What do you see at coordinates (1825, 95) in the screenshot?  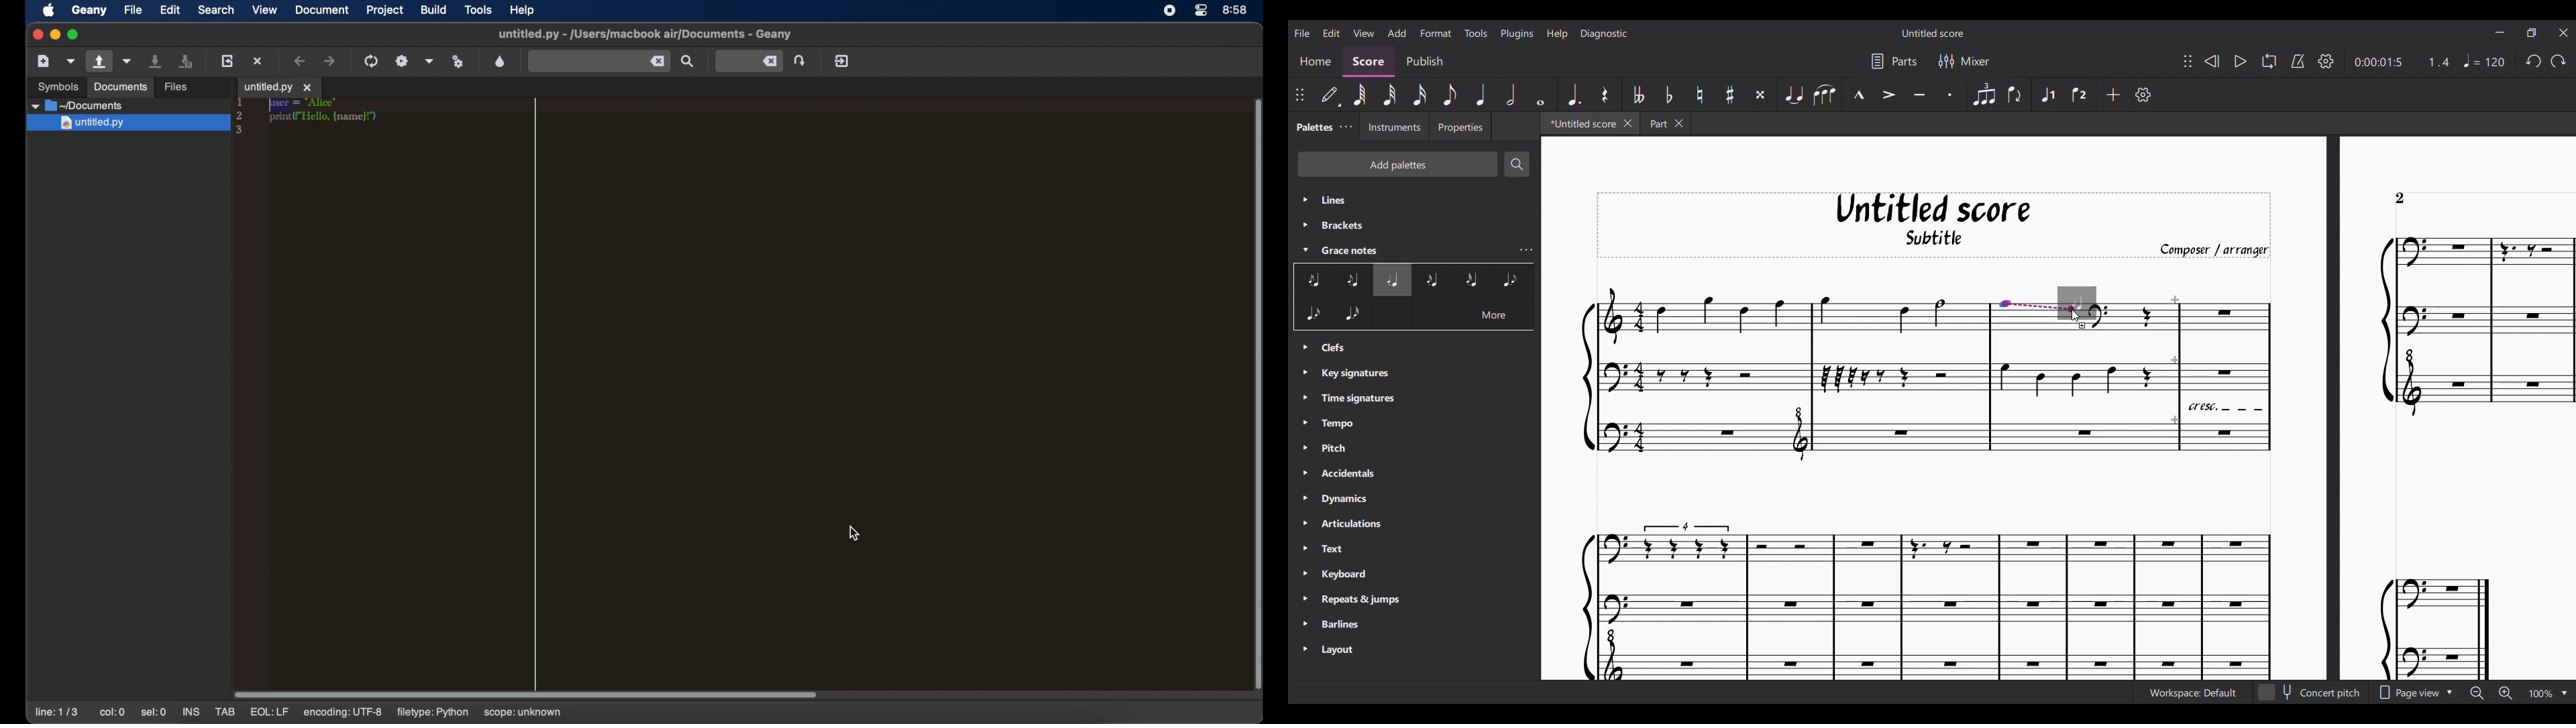 I see `Slur` at bounding box center [1825, 95].